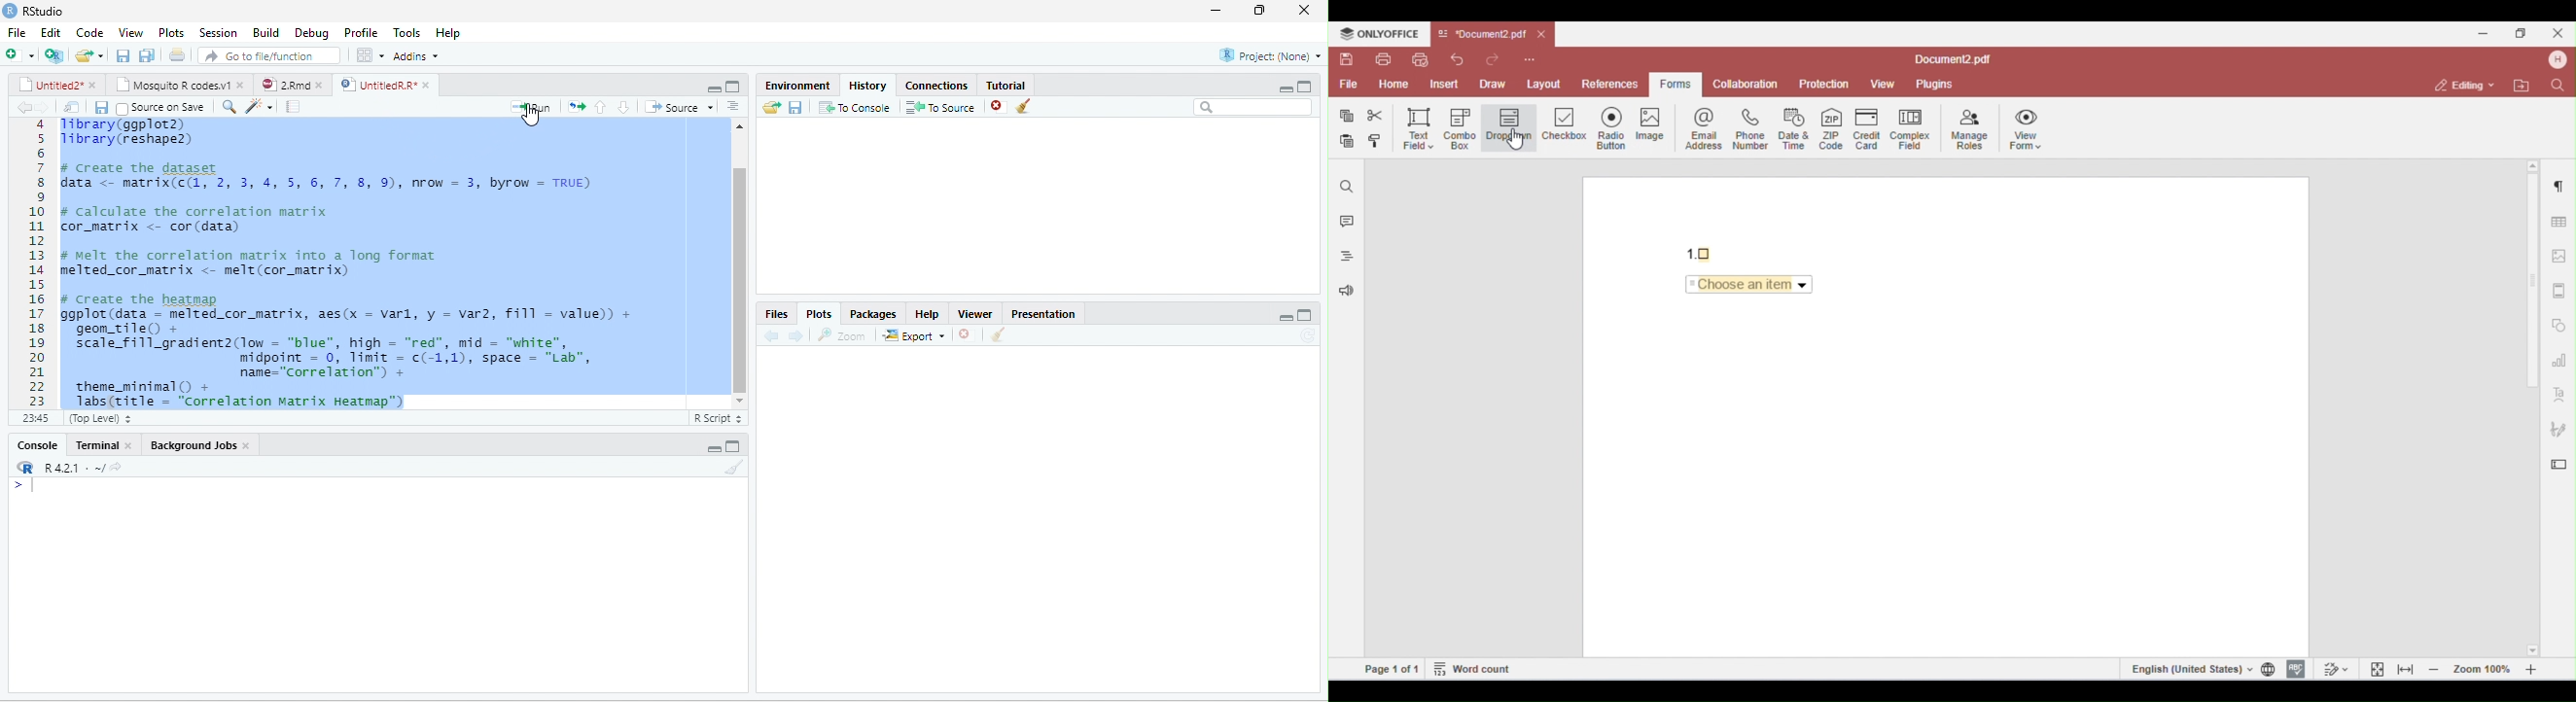  Describe the element at coordinates (47, 12) in the screenshot. I see `RStudio` at that location.